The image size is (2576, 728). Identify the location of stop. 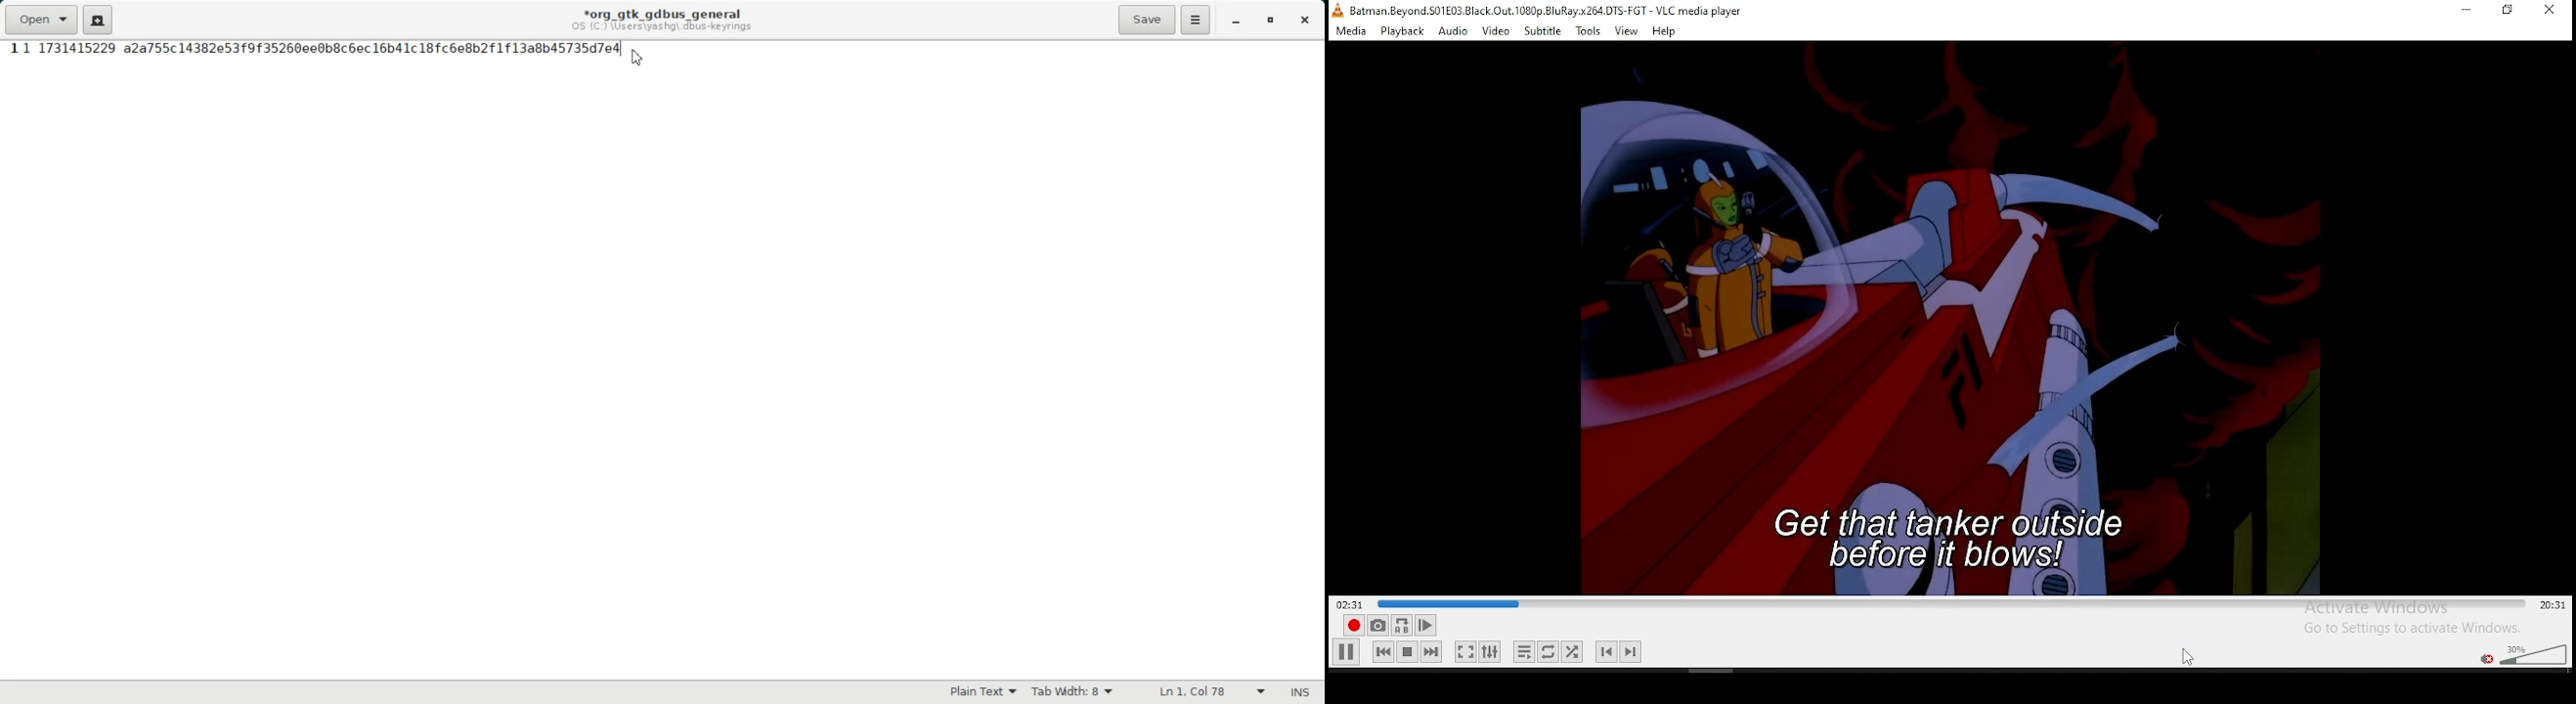
(1407, 651).